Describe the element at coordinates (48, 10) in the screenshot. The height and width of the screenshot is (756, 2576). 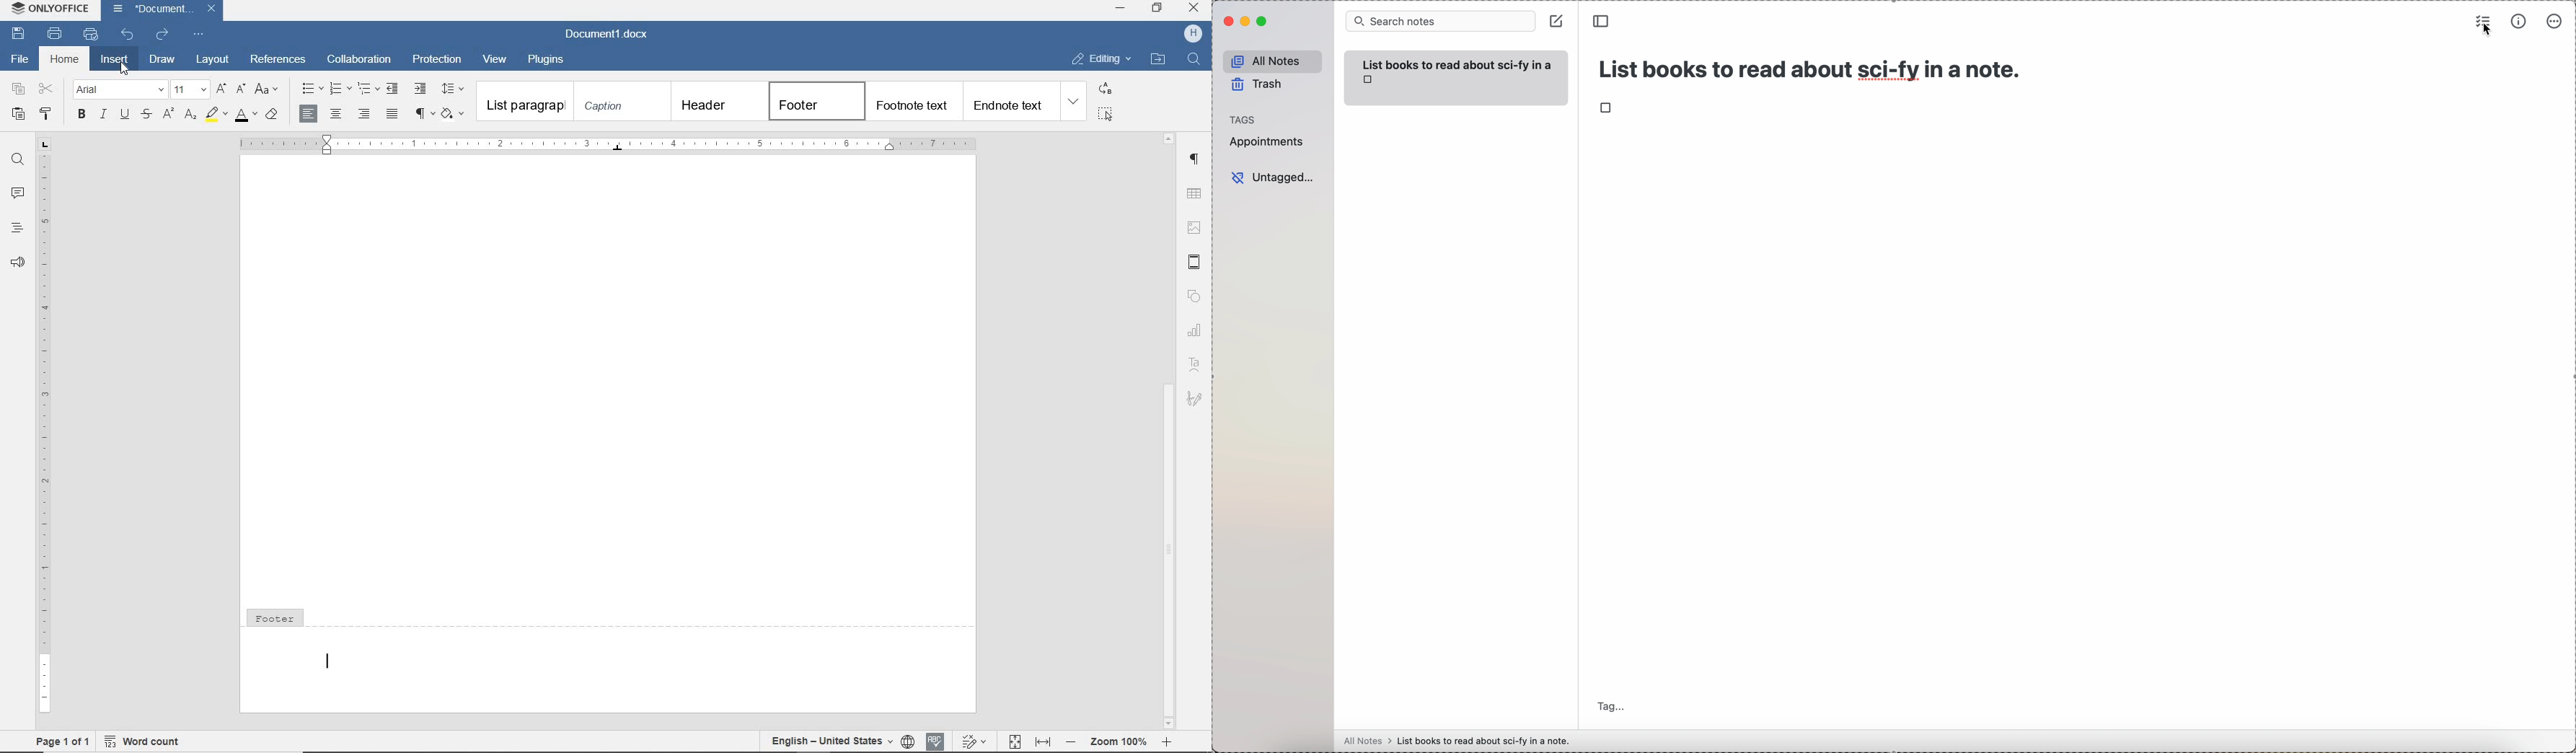
I see `ONLYOFFICE` at that location.